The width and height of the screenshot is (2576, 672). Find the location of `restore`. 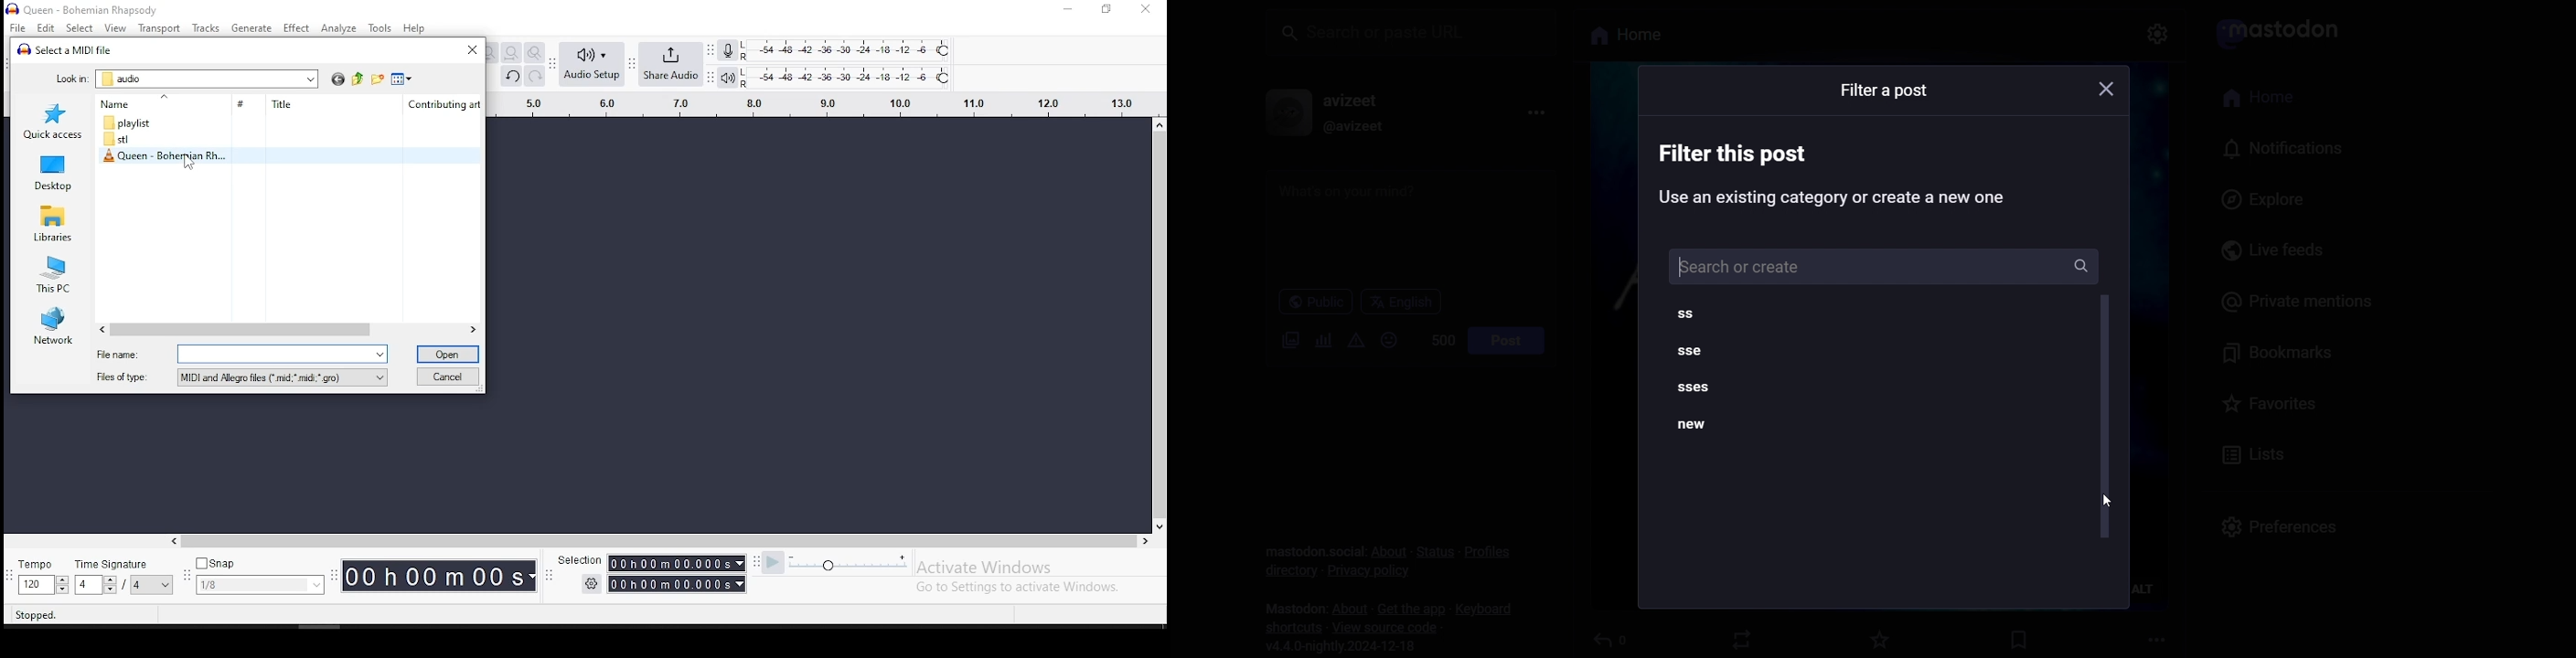

restore is located at coordinates (1108, 8).